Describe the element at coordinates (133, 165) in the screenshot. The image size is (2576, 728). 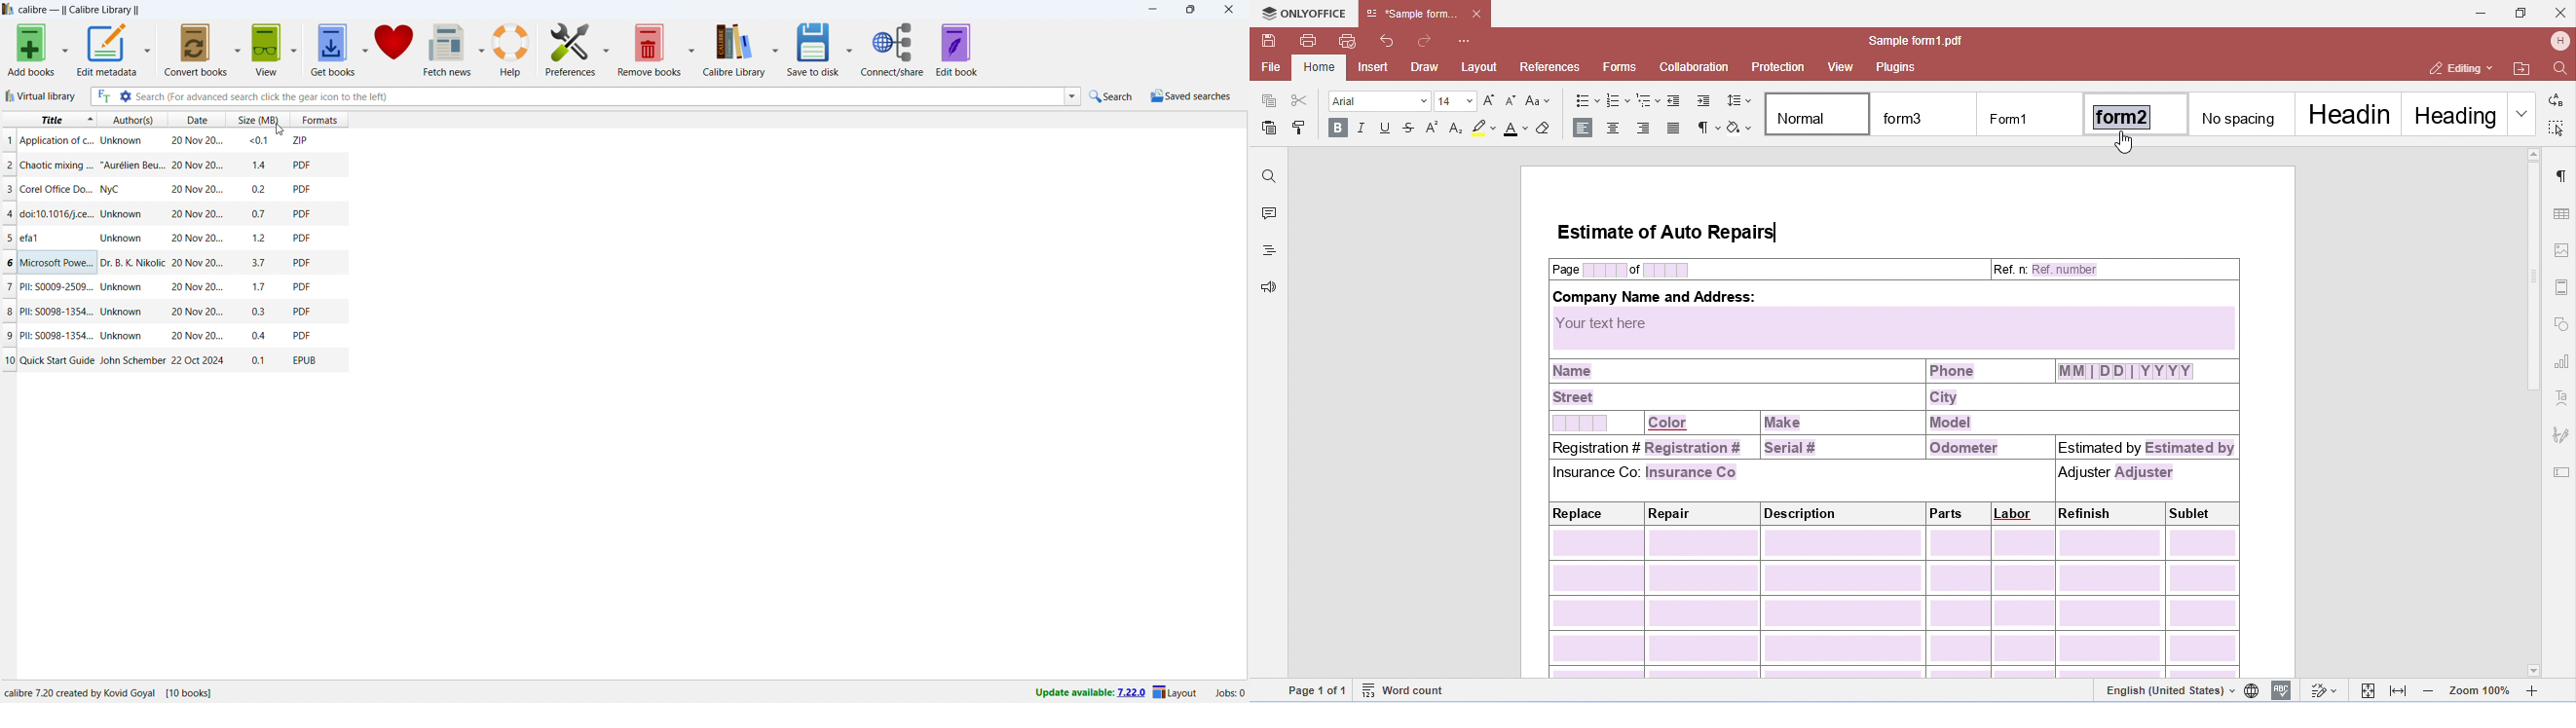
I see `author` at that location.